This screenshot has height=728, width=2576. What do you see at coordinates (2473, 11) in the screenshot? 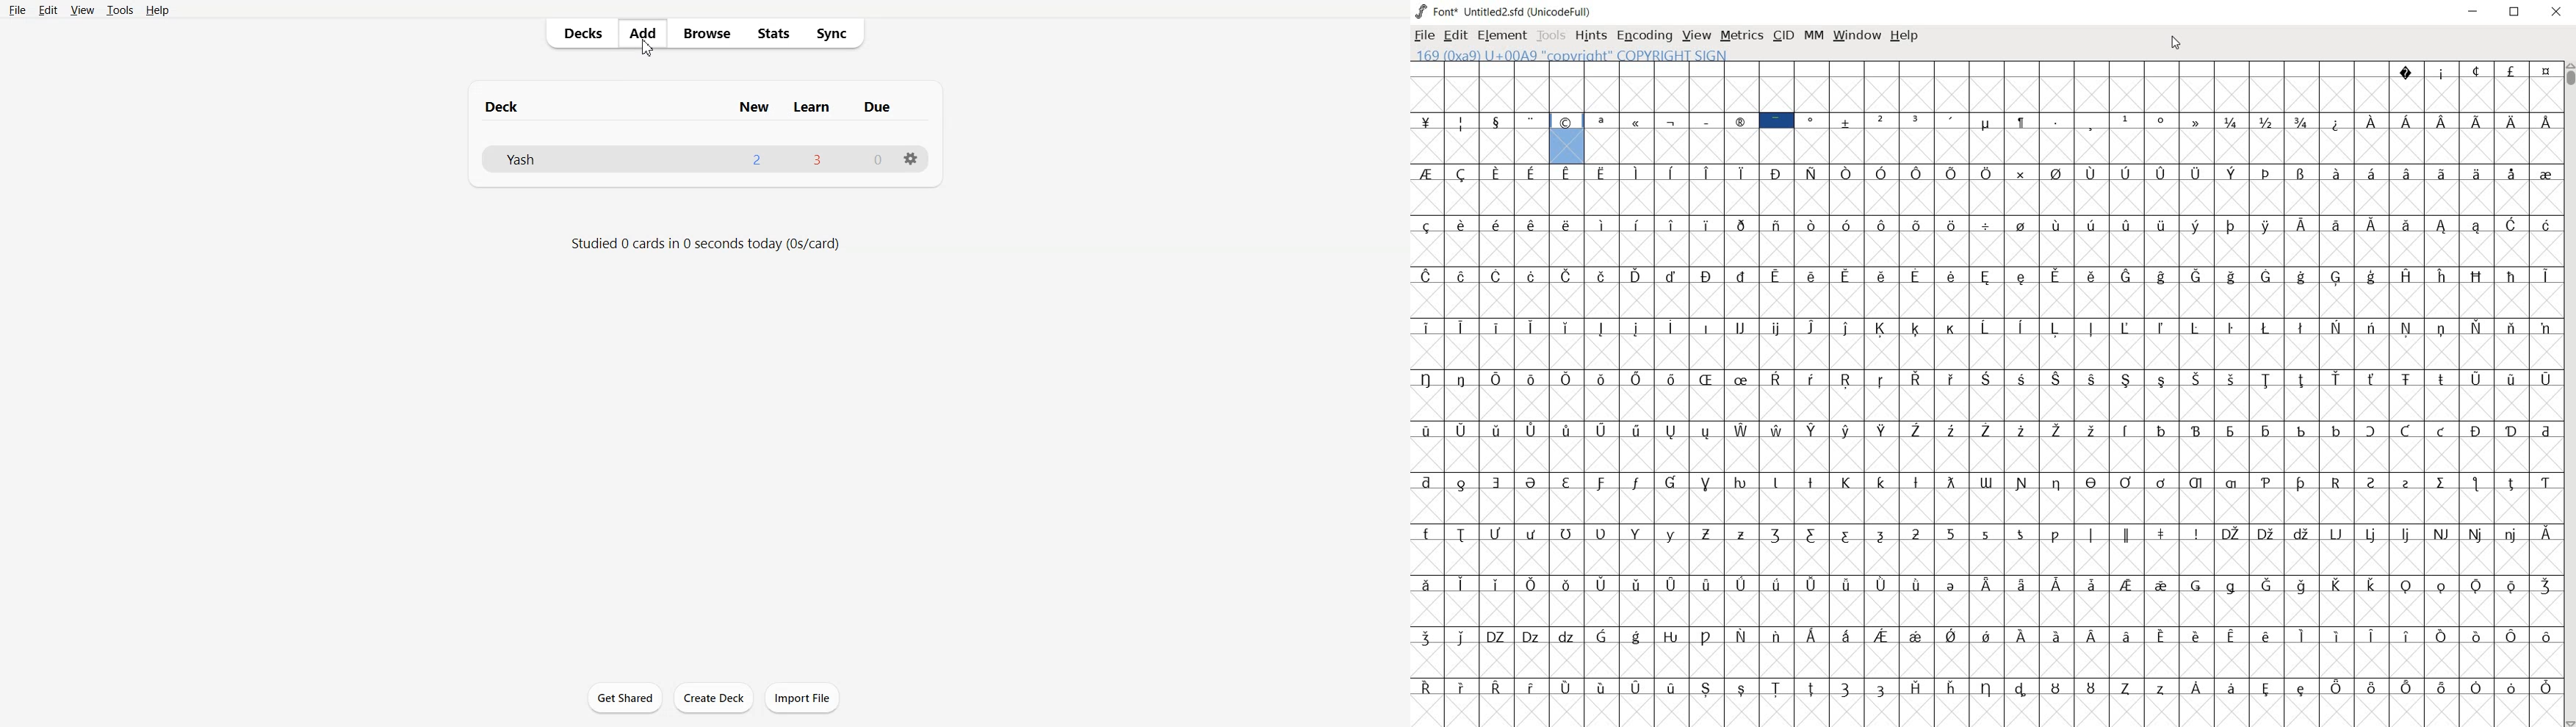
I see `minimize` at bounding box center [2473, 11].